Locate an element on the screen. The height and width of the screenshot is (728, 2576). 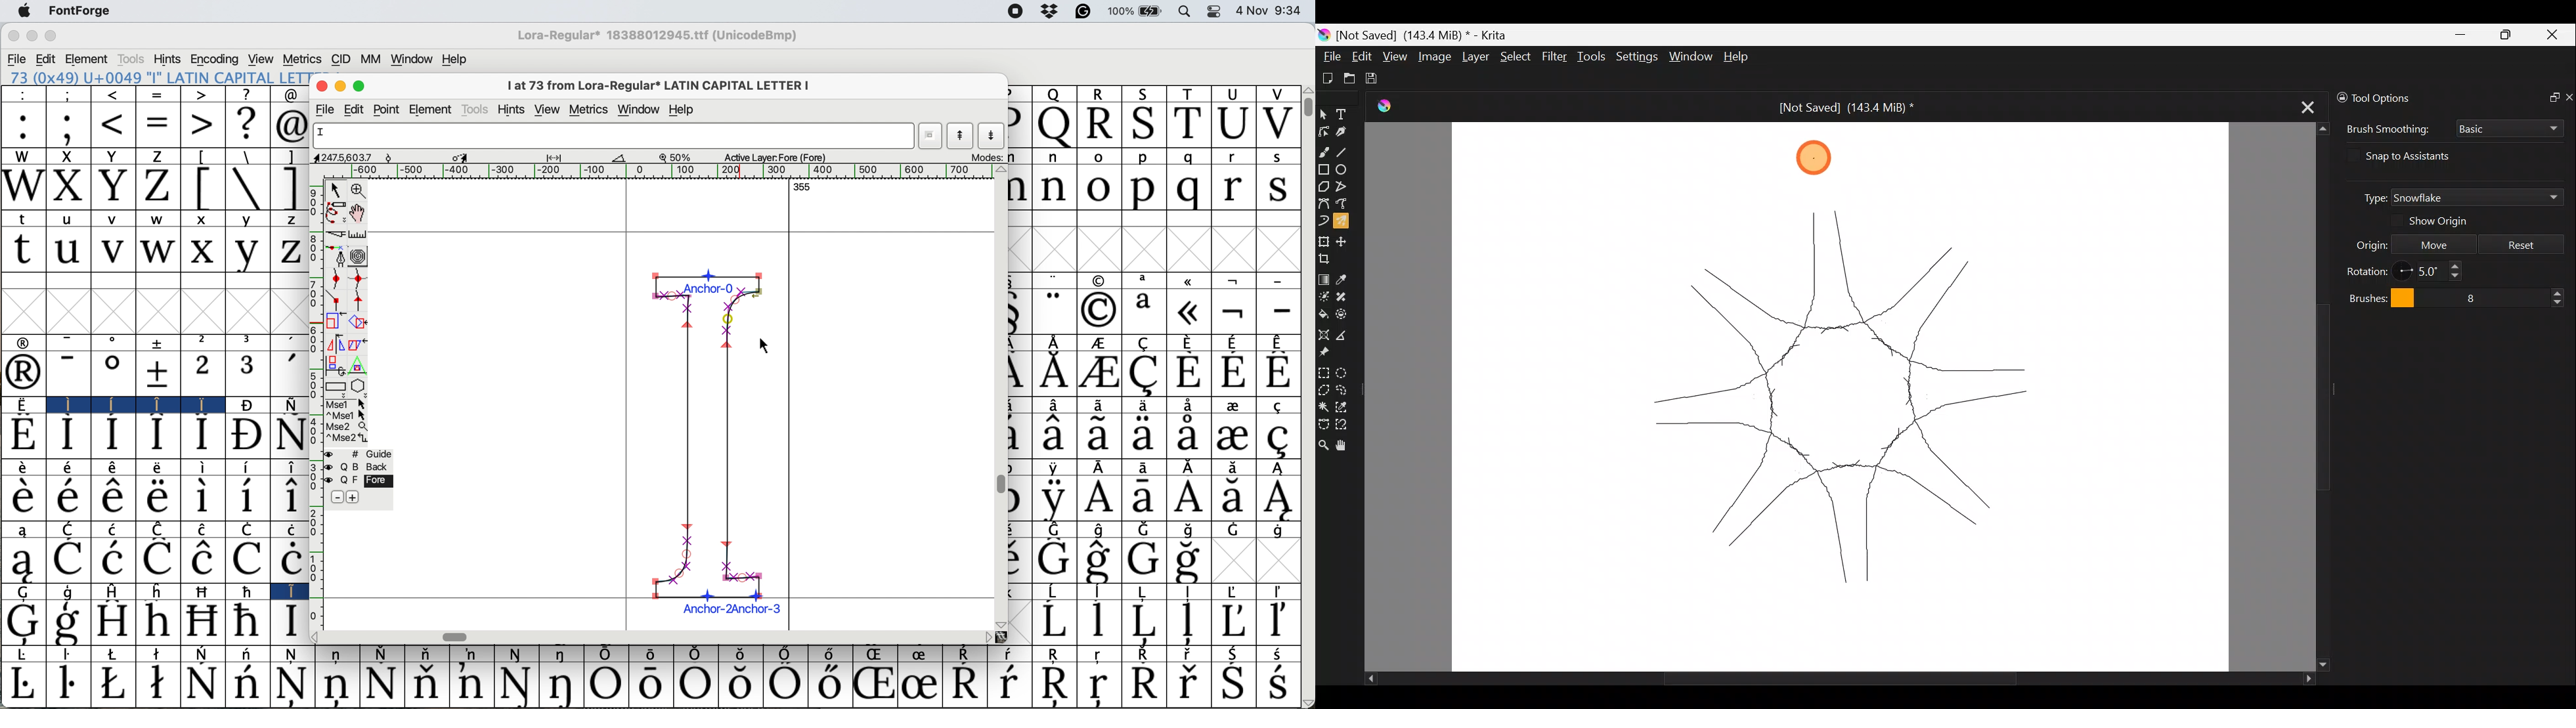
help is located at coordinates (453, 59).